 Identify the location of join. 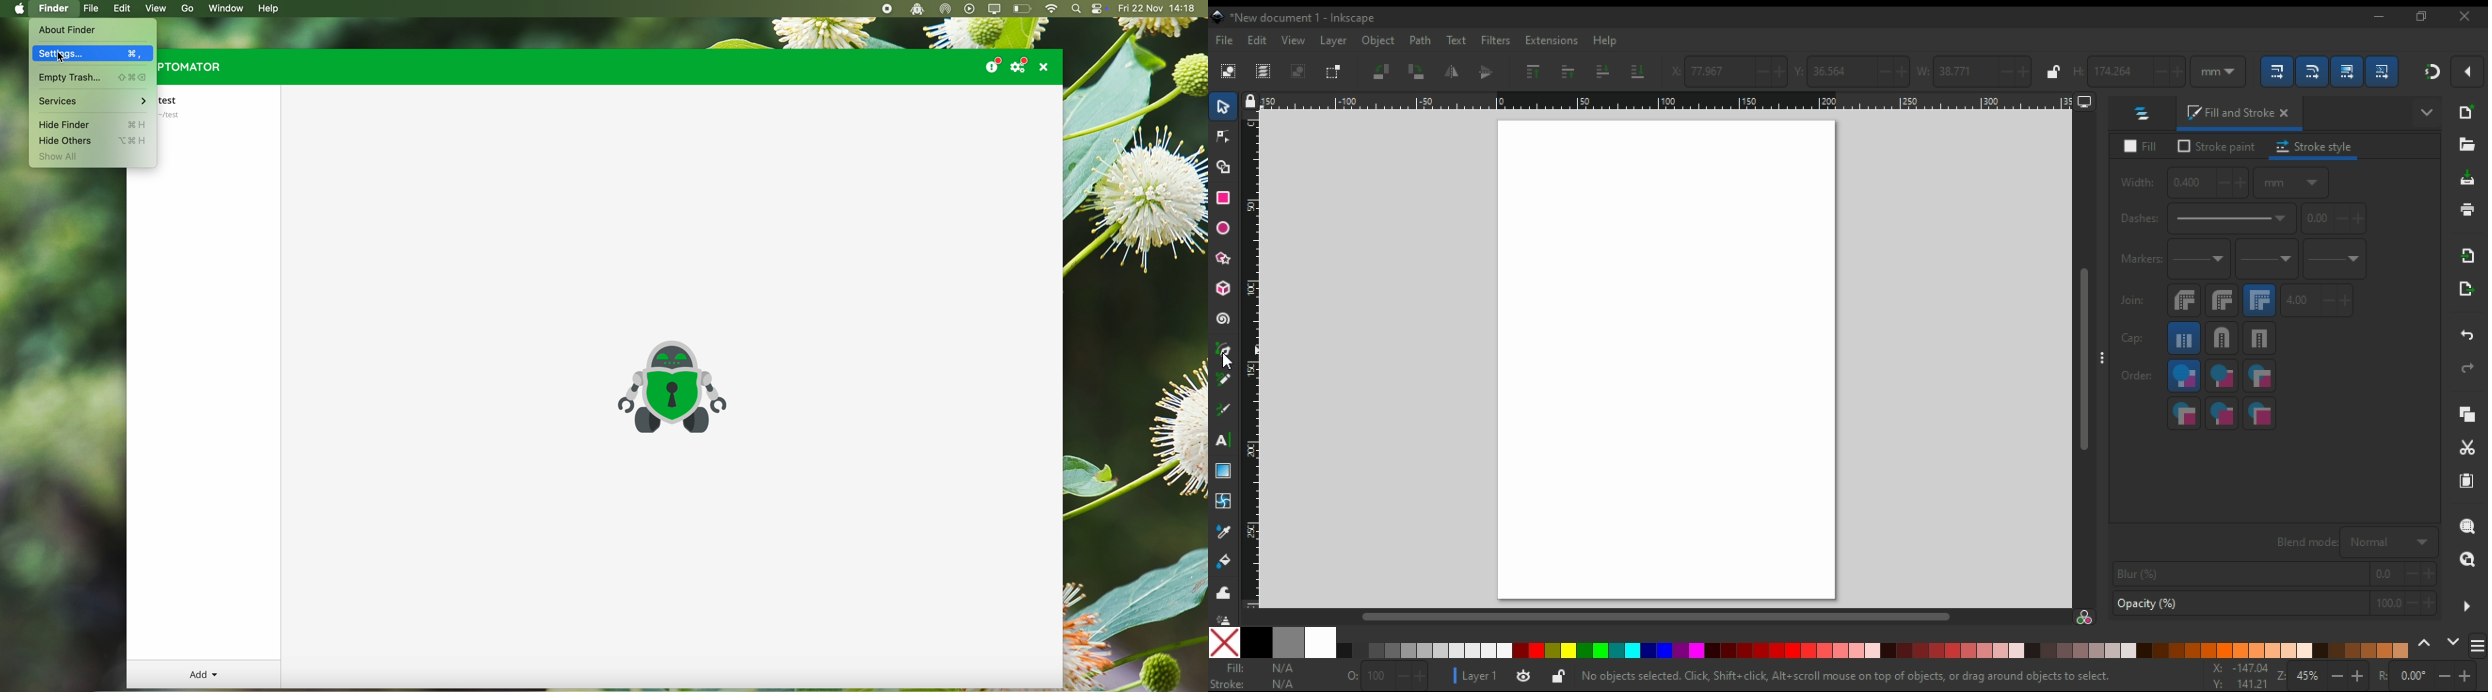
(2133, 301).